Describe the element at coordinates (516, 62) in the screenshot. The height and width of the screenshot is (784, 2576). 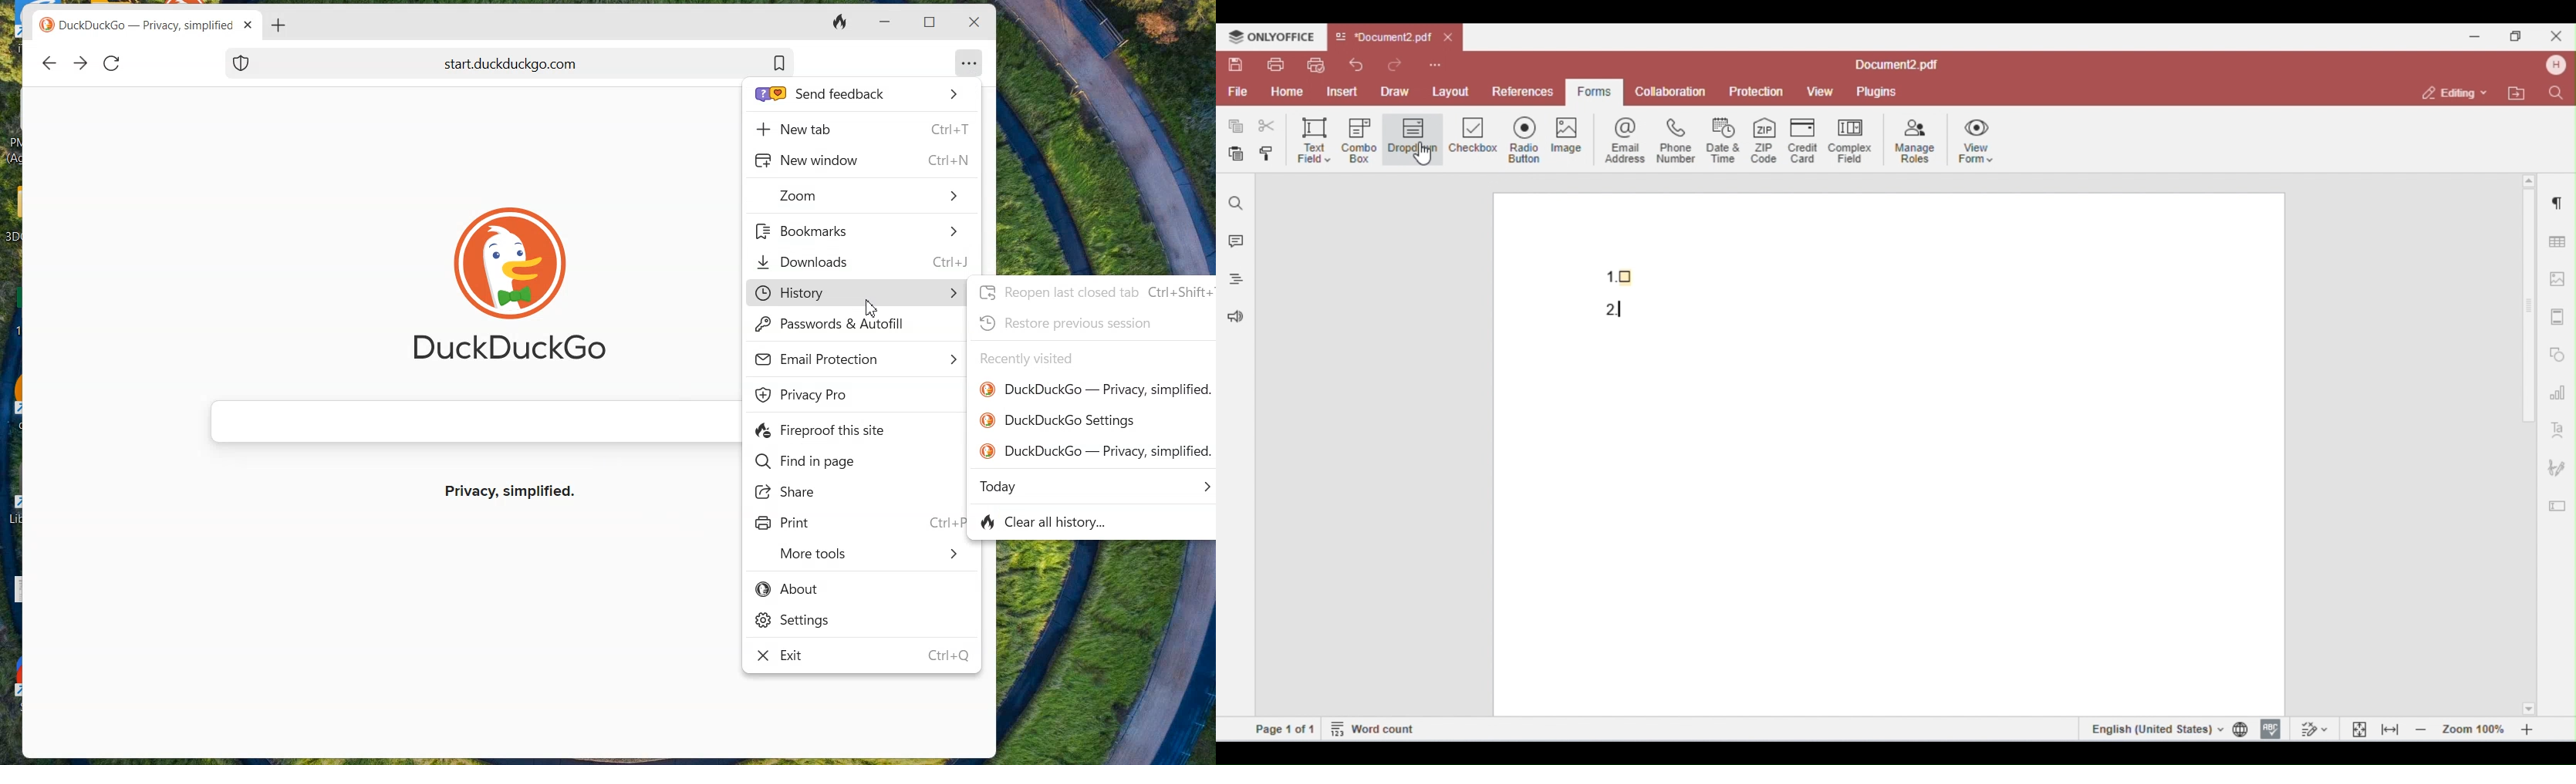
I see `start.duckduckgo.com` at that location.